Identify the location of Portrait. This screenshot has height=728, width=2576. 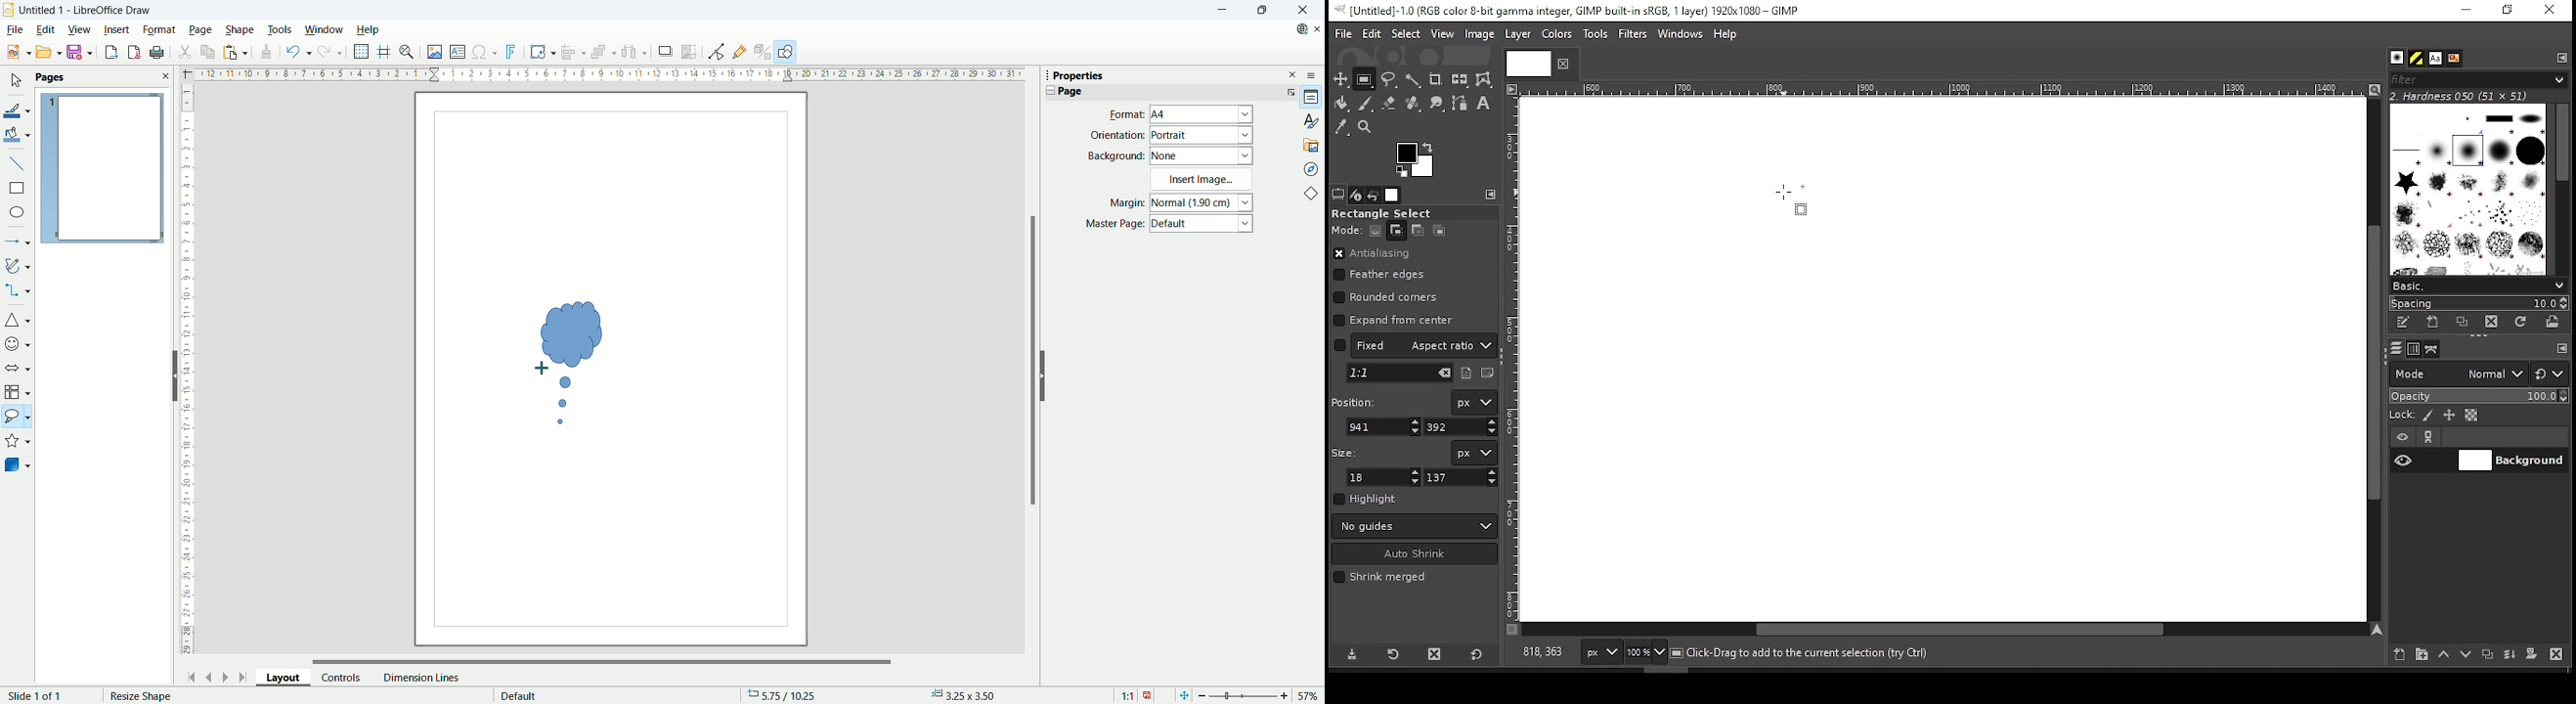
(1202, 135).